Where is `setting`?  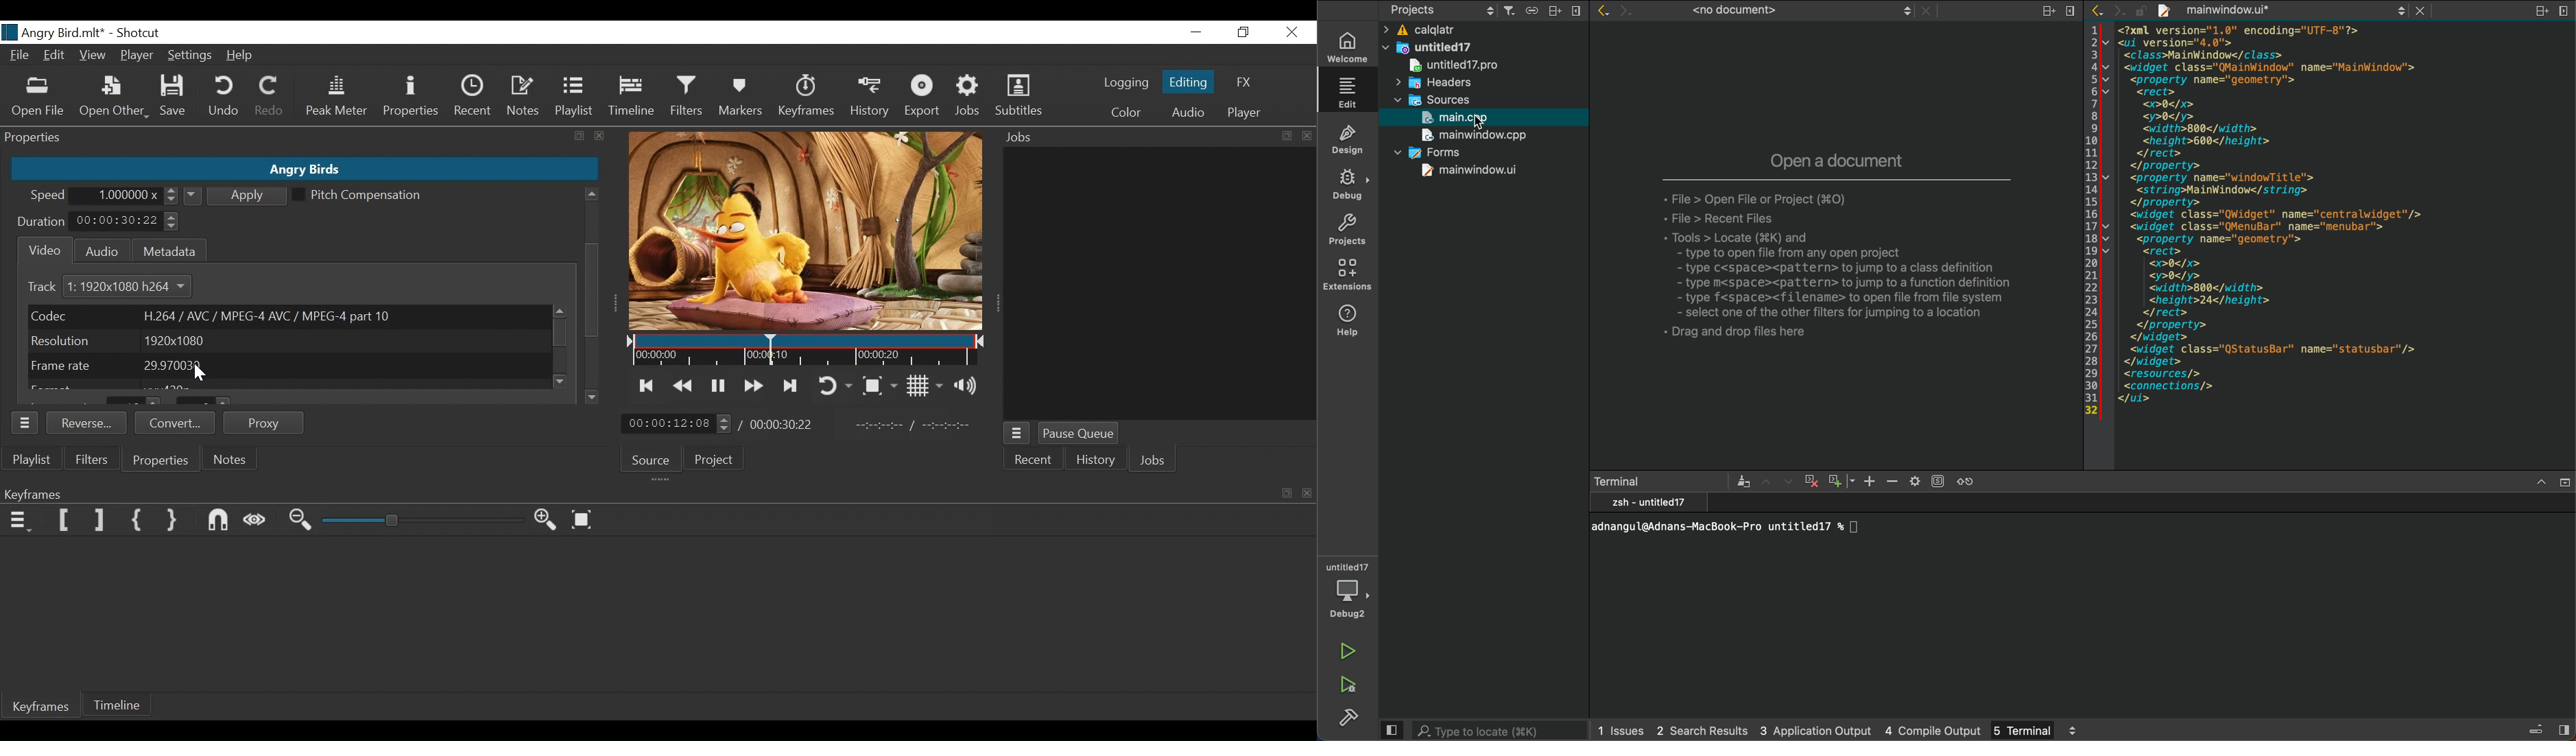
setting is located at coordinates (1926, 481).